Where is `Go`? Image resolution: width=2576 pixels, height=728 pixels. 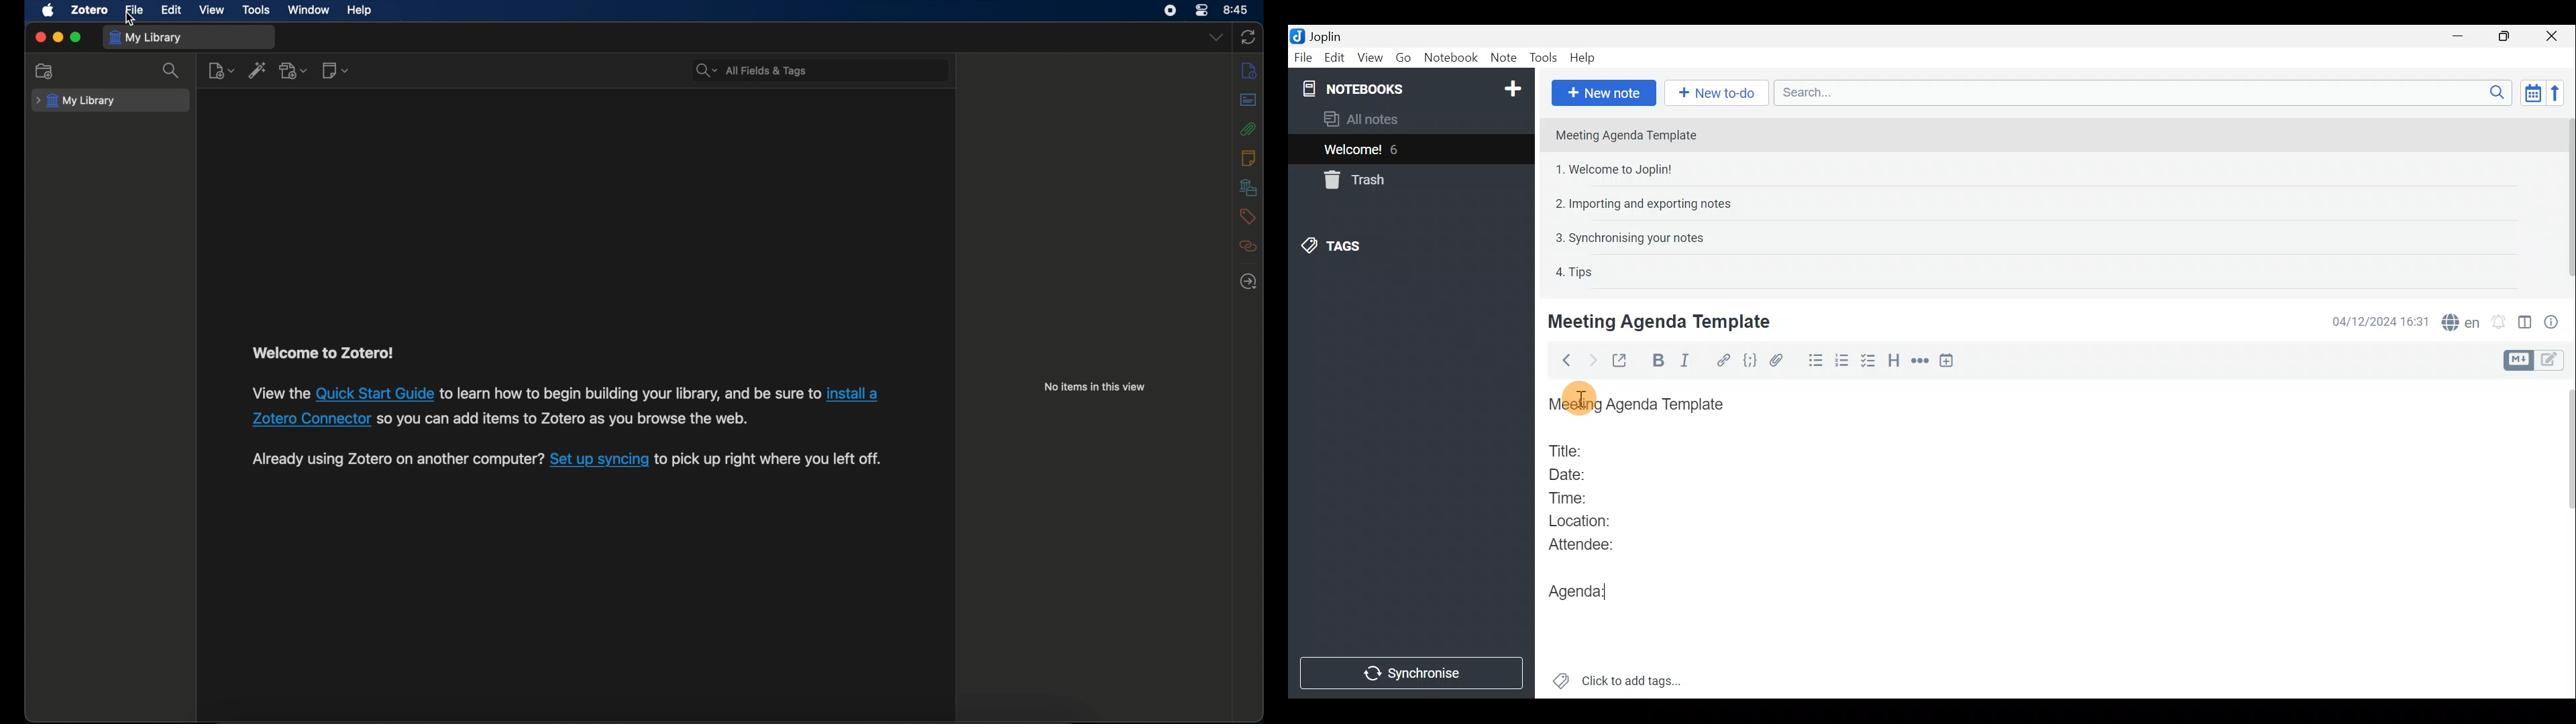 Go is located at coordinates (1403, 56).